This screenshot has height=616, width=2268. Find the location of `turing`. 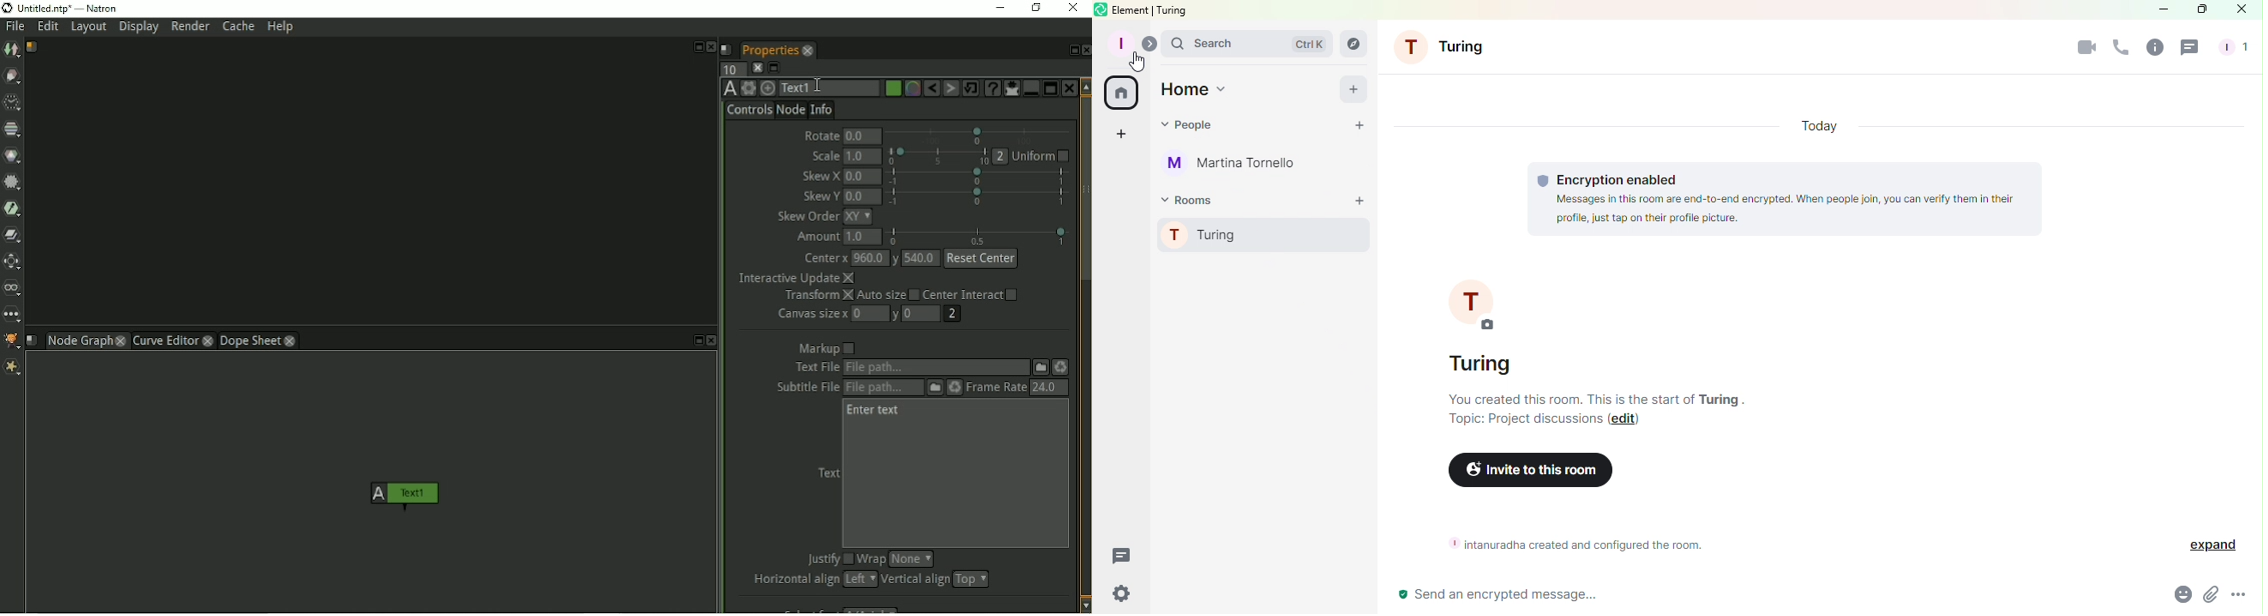

turing is located at coordinates (1482, 363).